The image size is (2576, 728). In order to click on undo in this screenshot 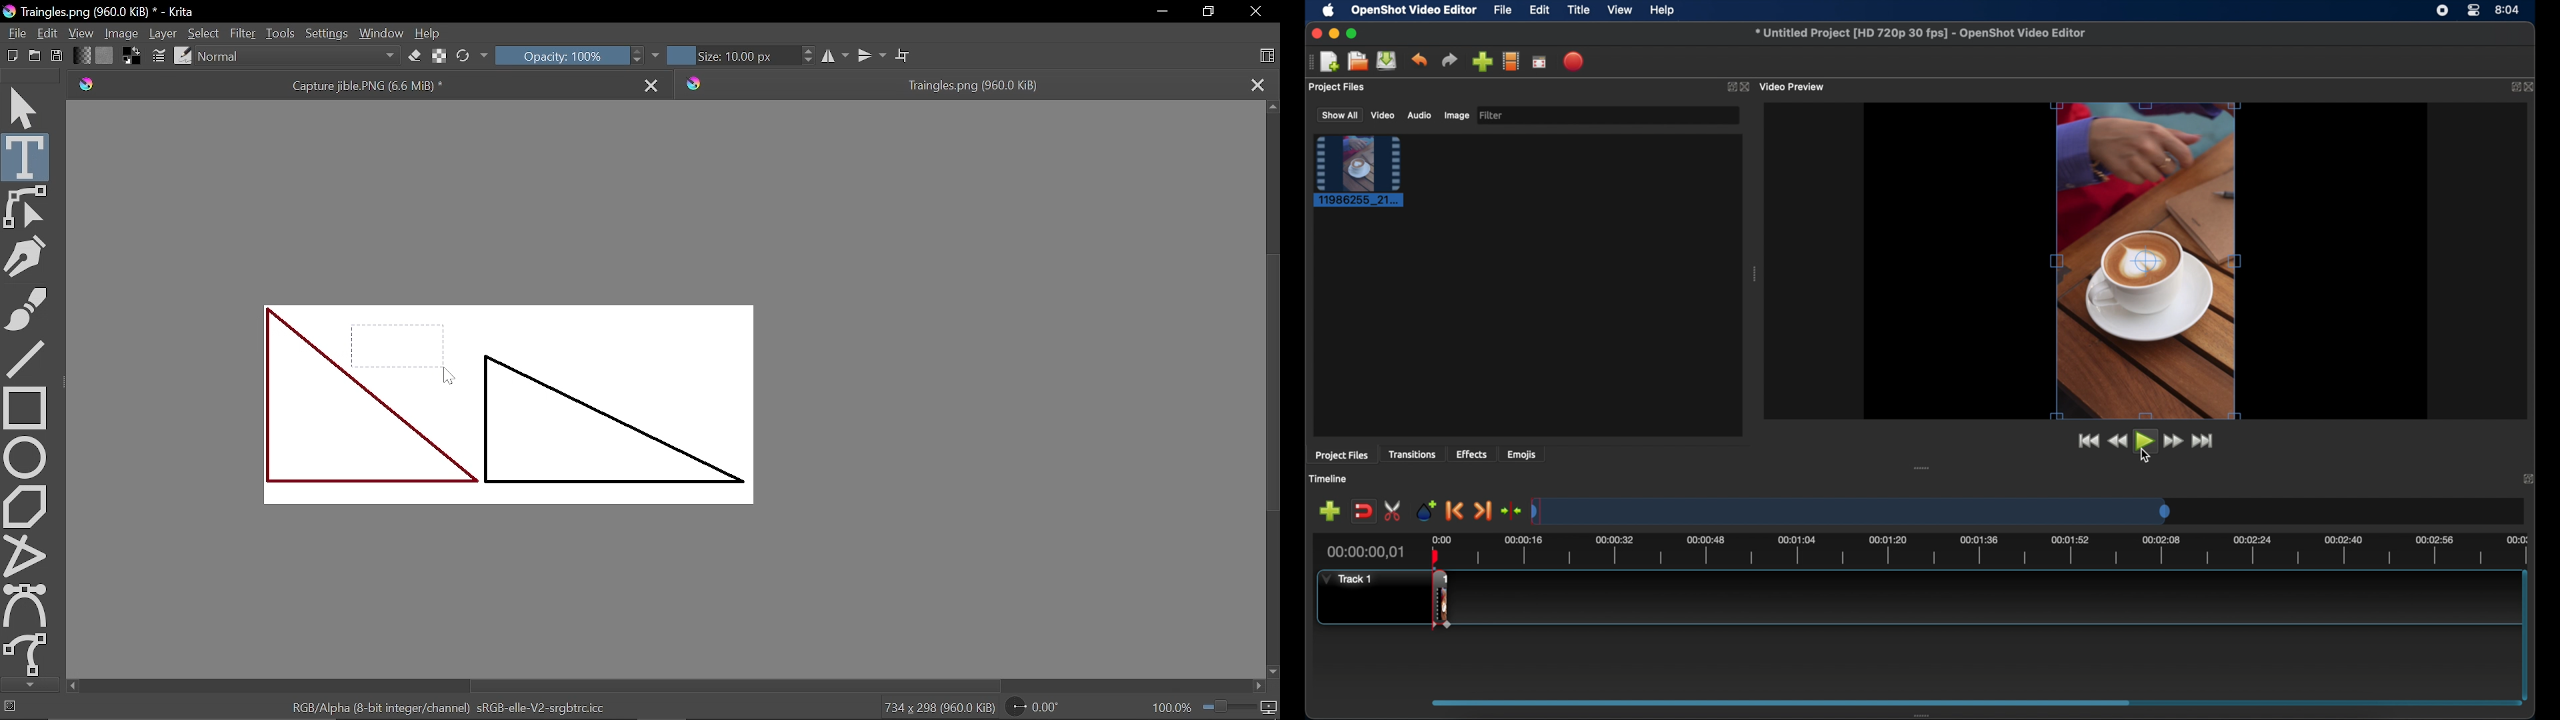, I will do `click(1420, 60)`.